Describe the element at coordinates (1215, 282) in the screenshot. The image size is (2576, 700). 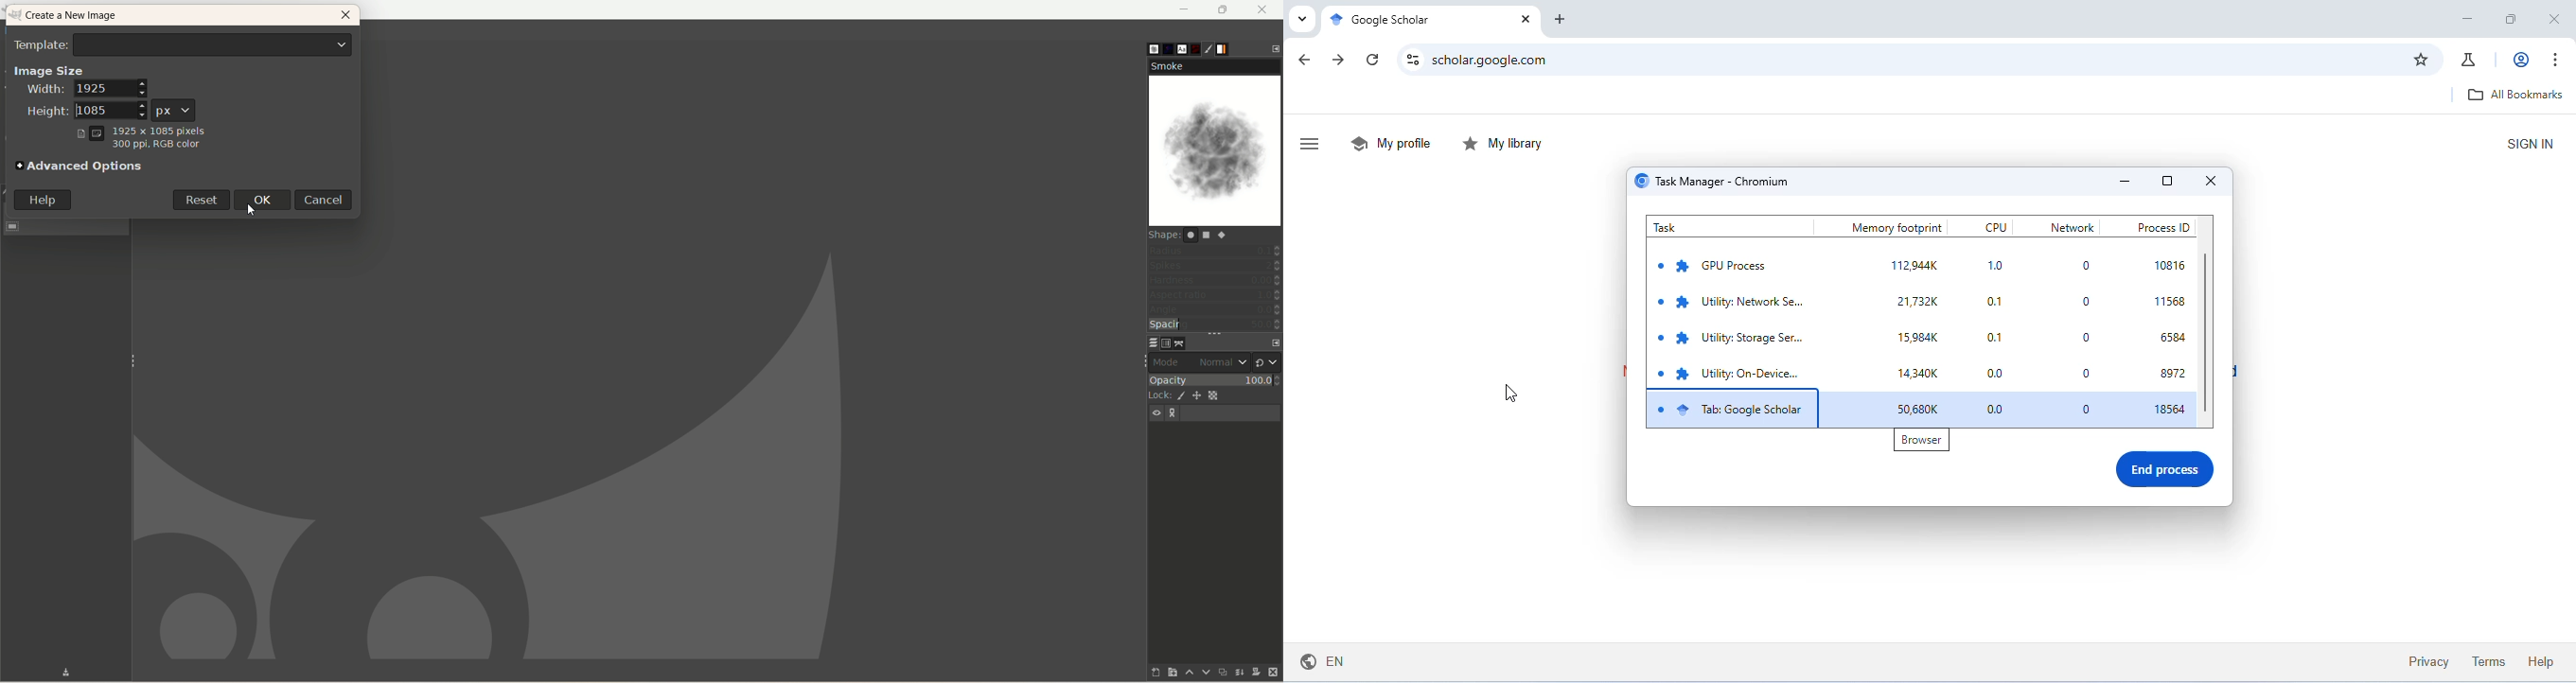
I see `hardness` at that location.